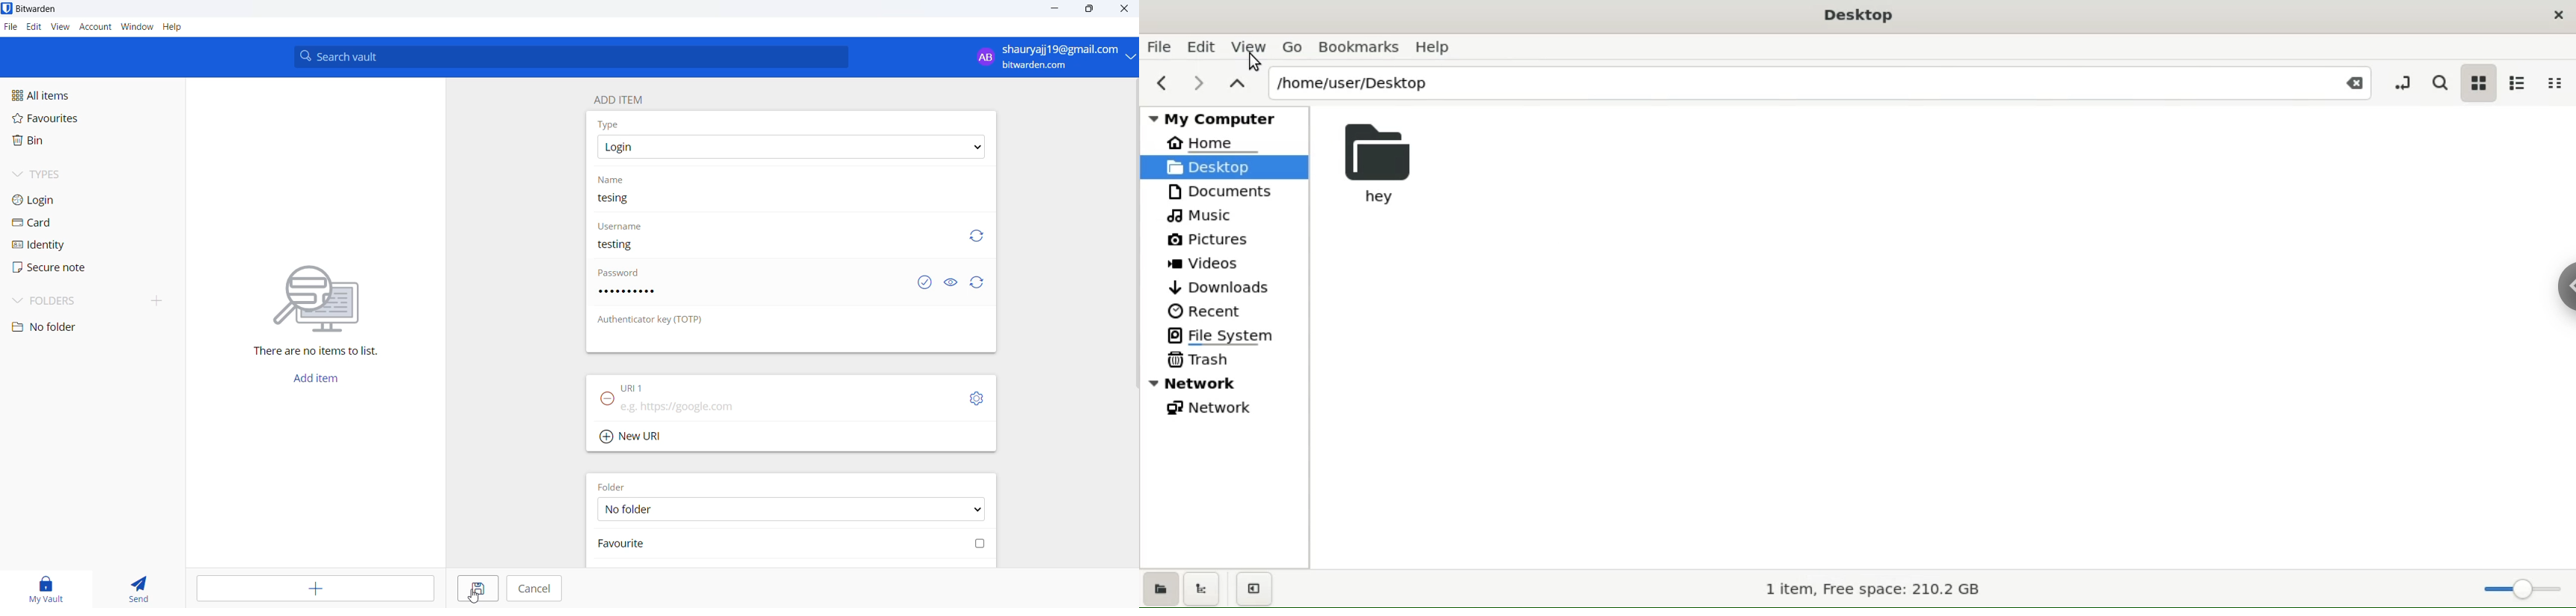  Describe the element at coordinates (636, 386) in the screenshot. I see `URL heading` at that location.